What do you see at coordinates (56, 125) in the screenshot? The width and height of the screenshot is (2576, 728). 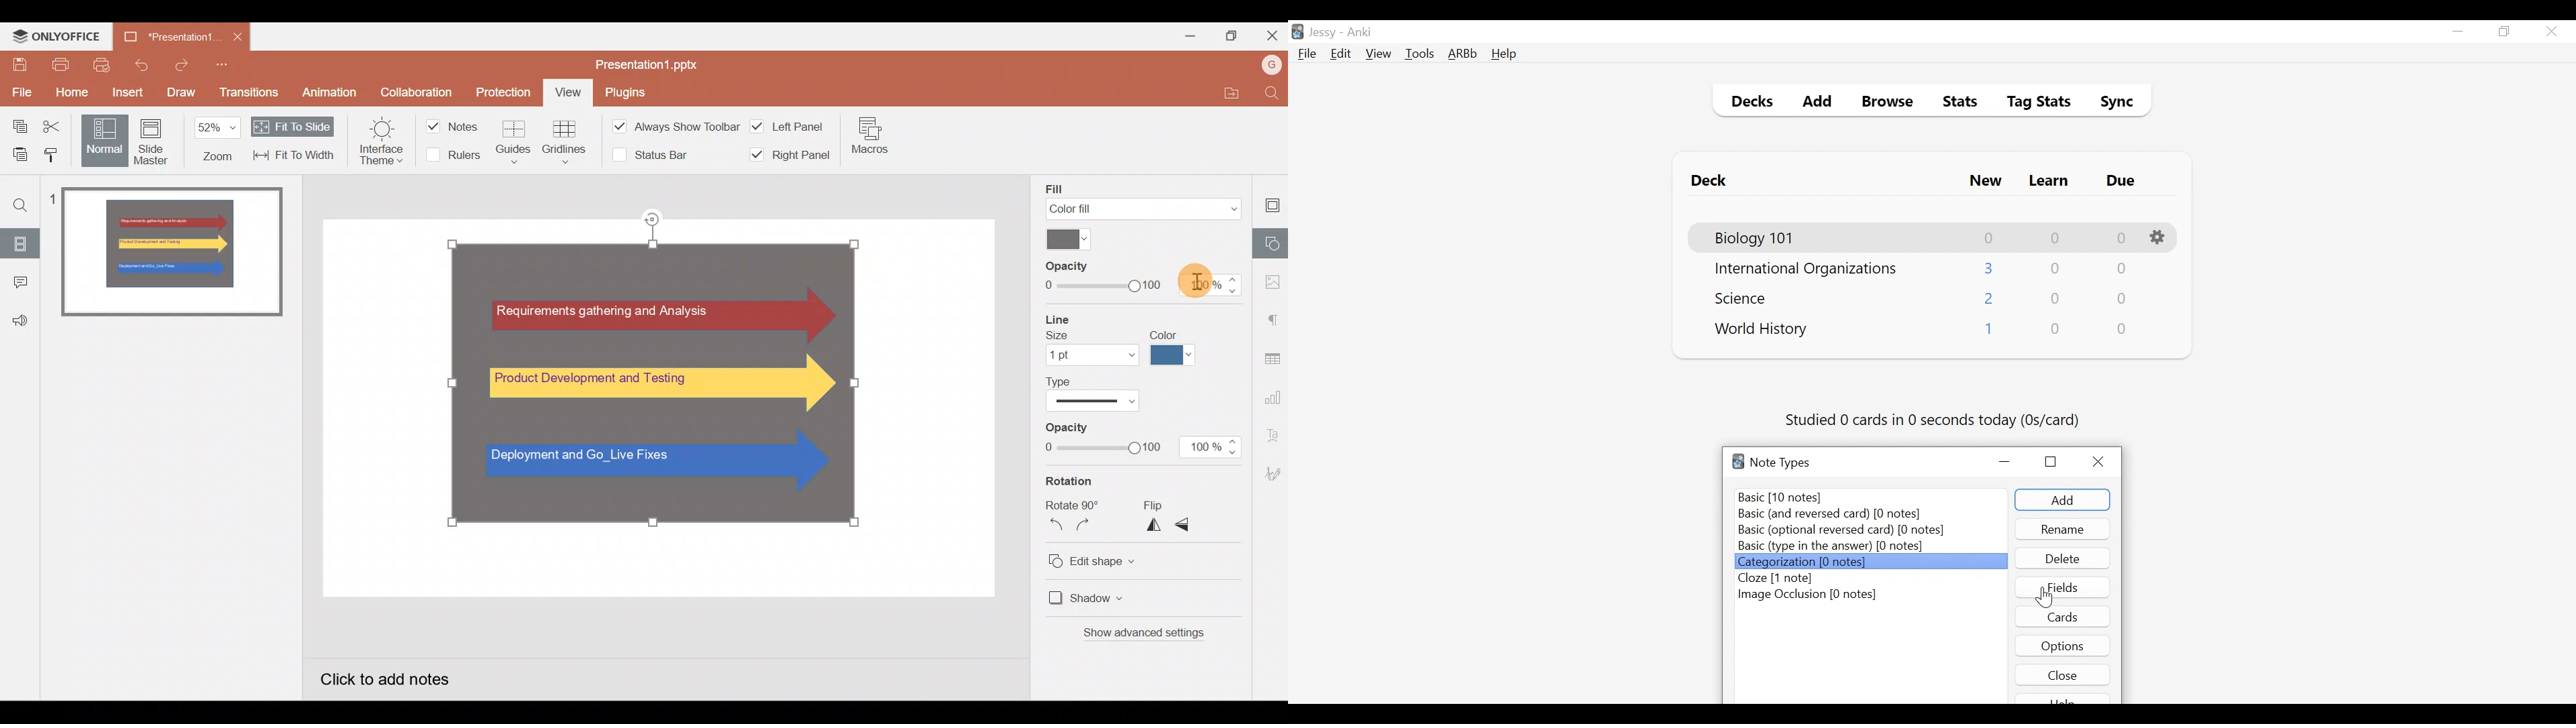 I see `Cut` at bounding box center [56, 125].